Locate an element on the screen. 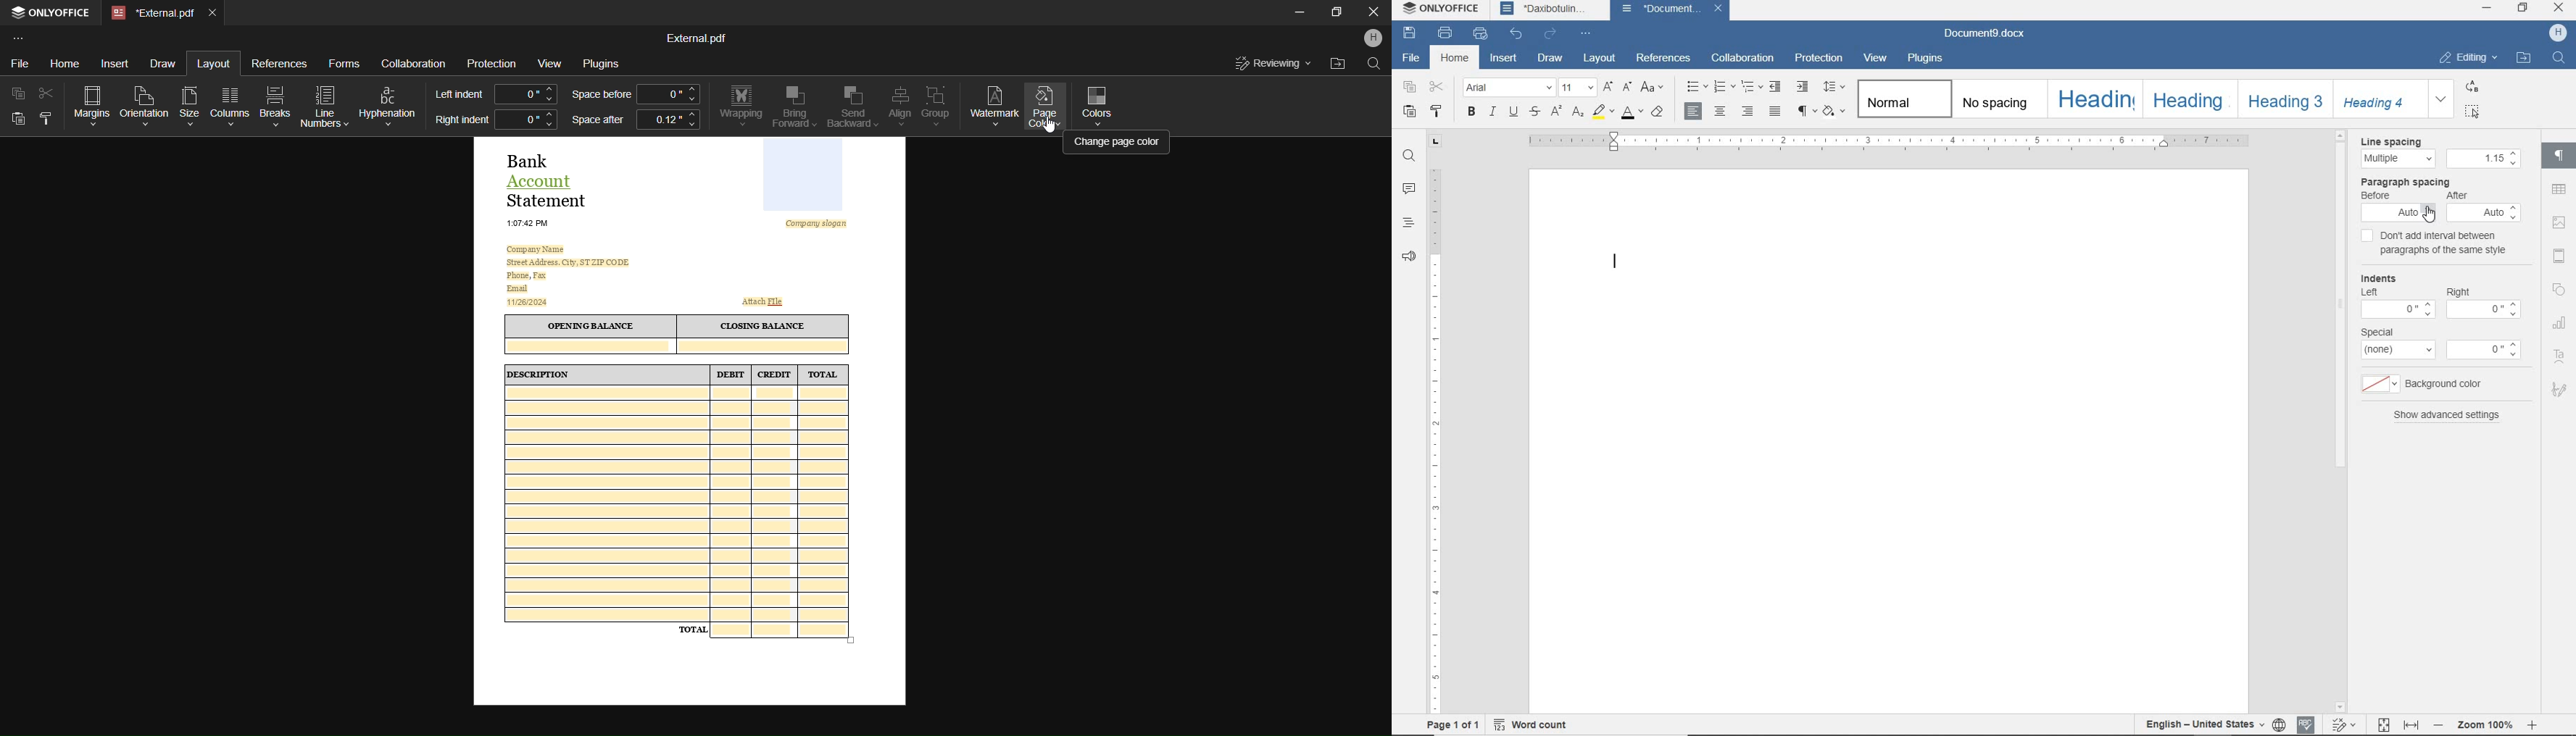 The height and width of the screenshot is (756, 2576). heading 1 is located at coordinates (2094, 100).